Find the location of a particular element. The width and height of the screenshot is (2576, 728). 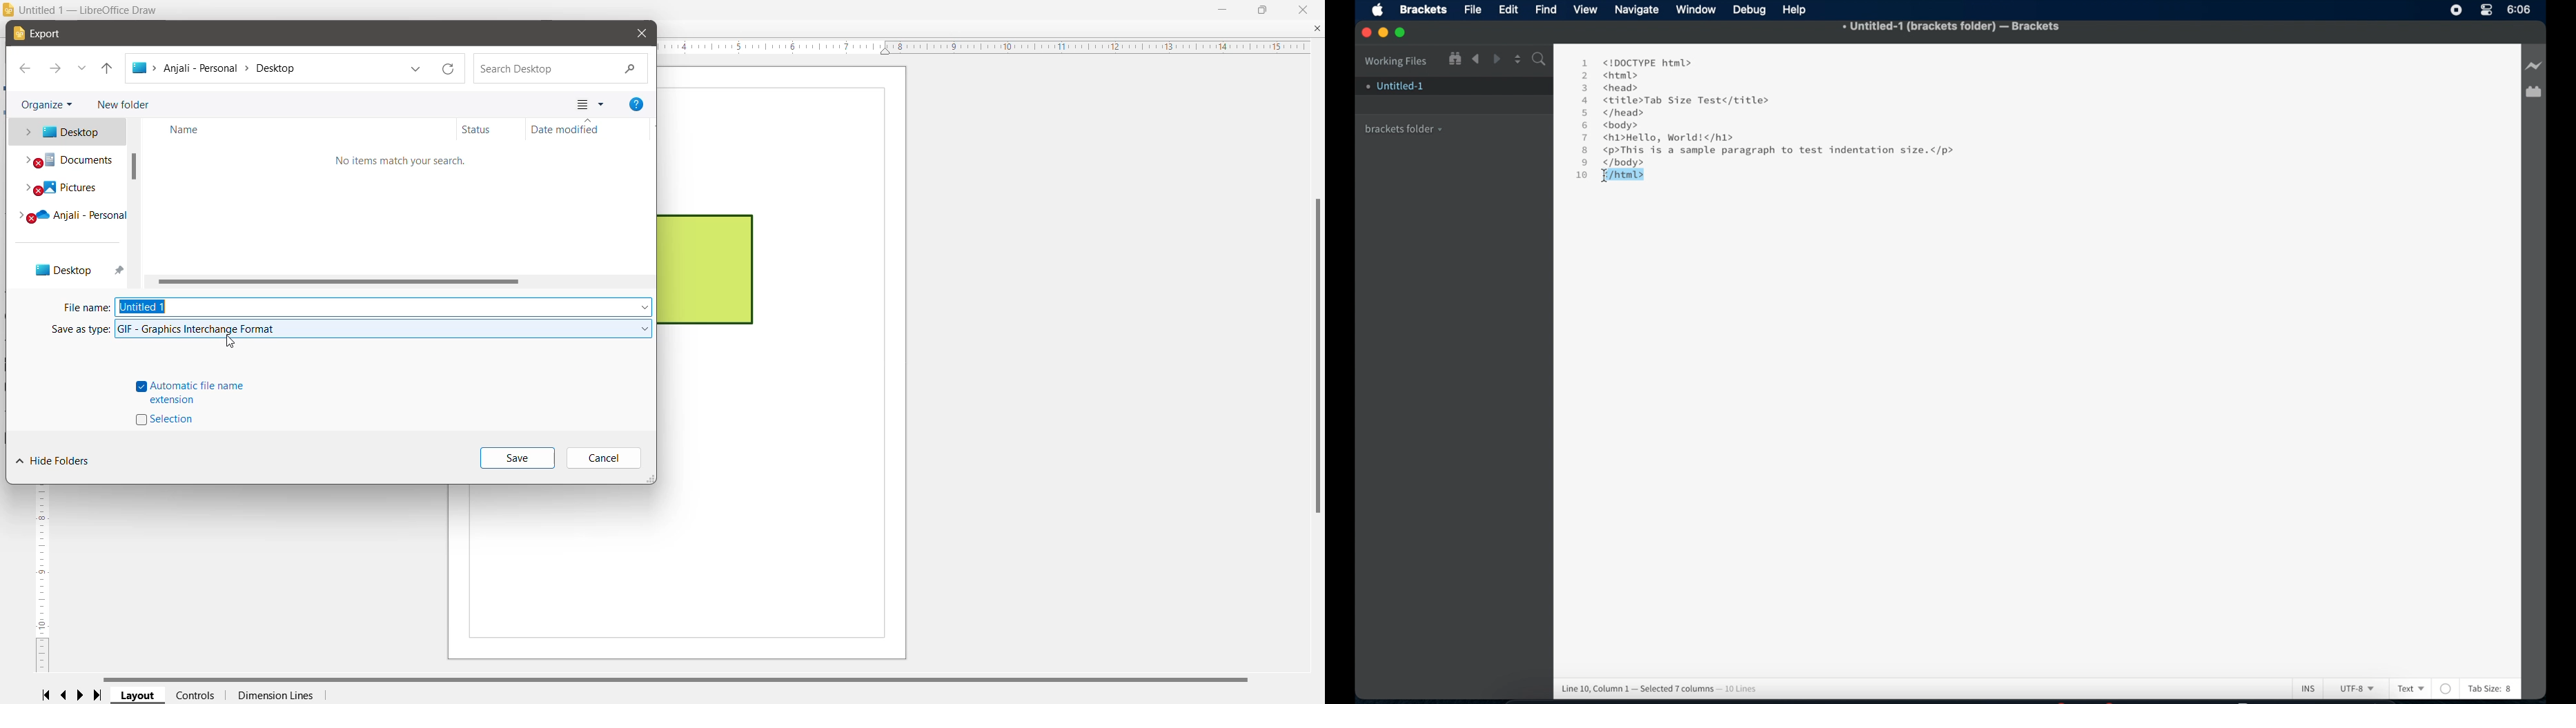

File name is located at coordinates (86, 309).